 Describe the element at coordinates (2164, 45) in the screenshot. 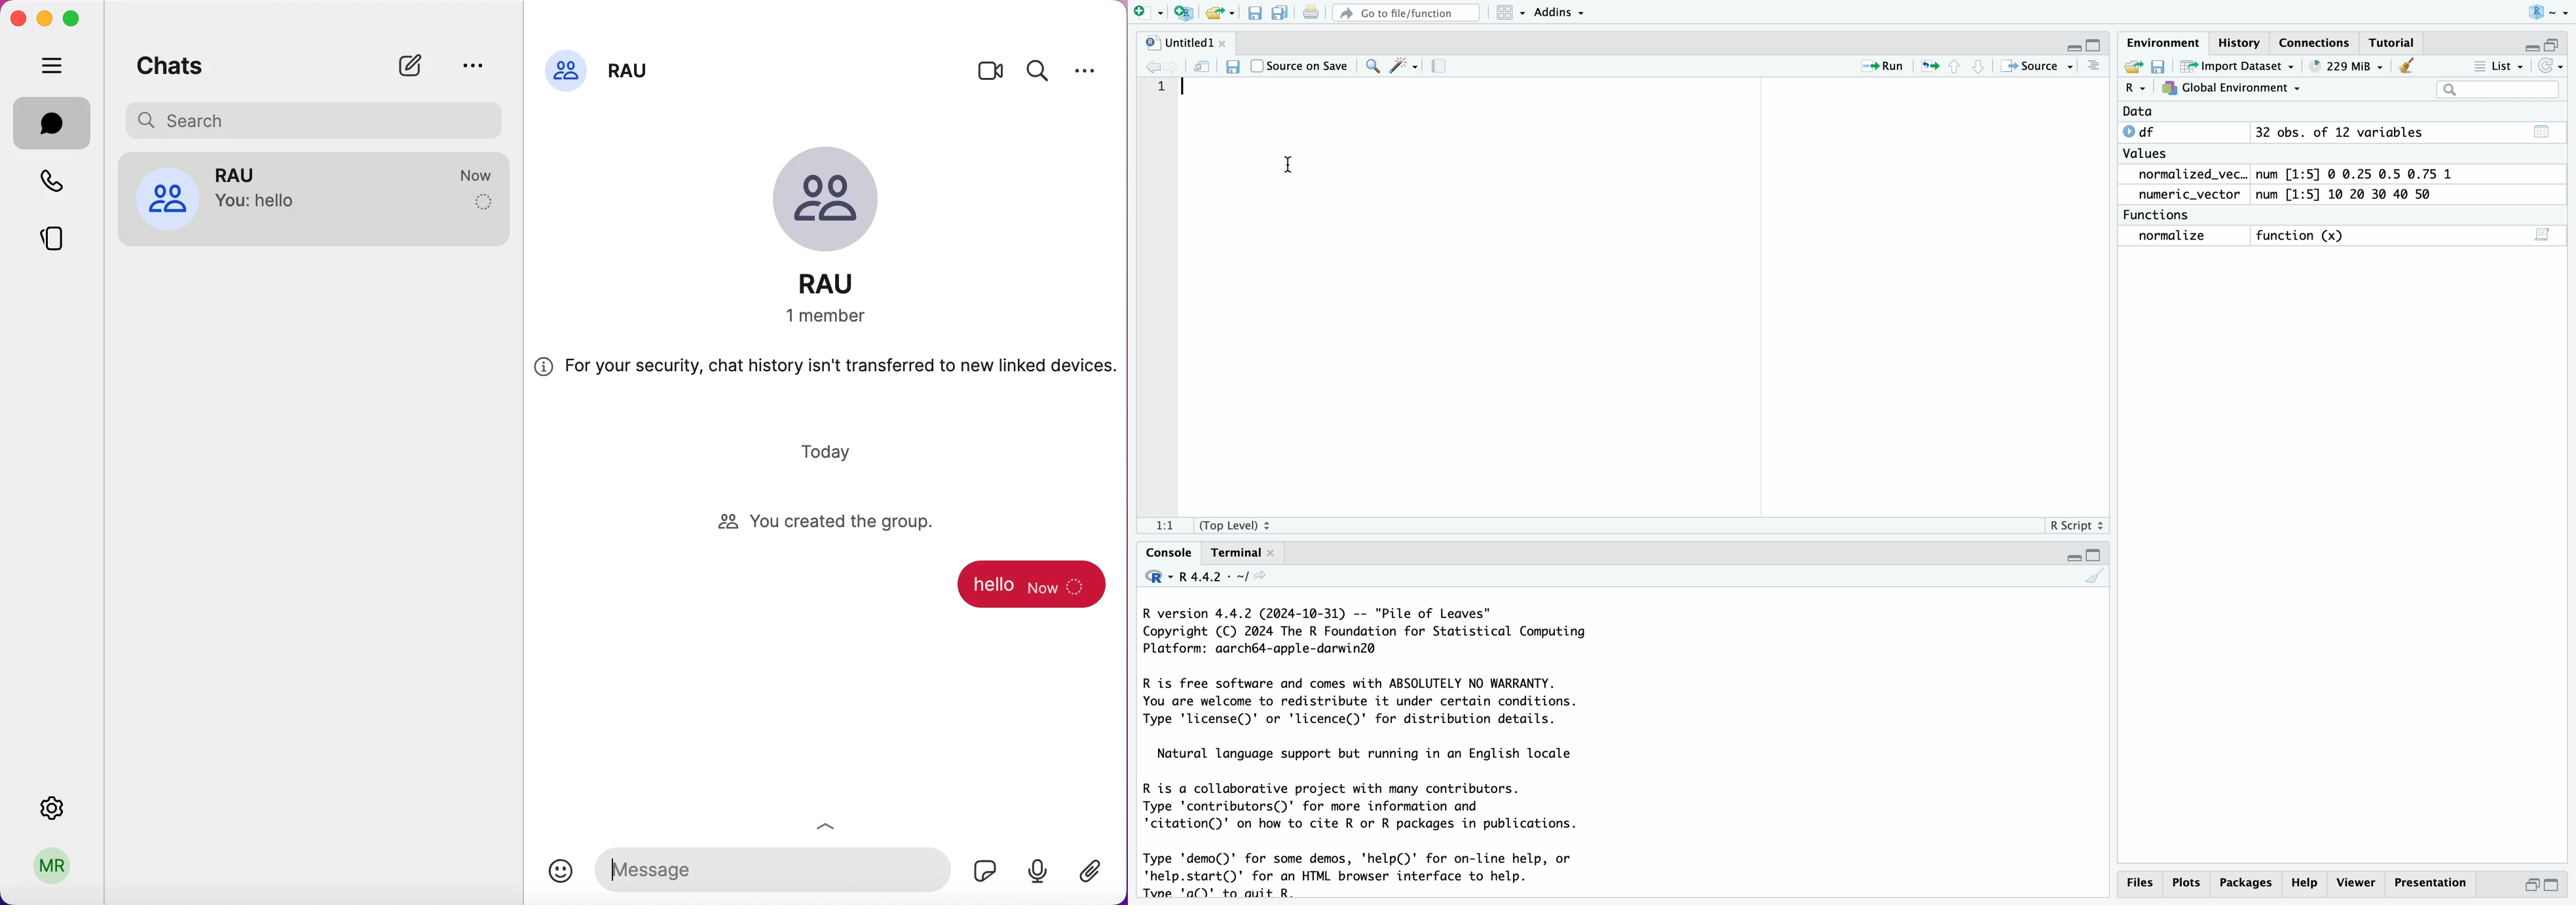

I see `Environment` at that location.